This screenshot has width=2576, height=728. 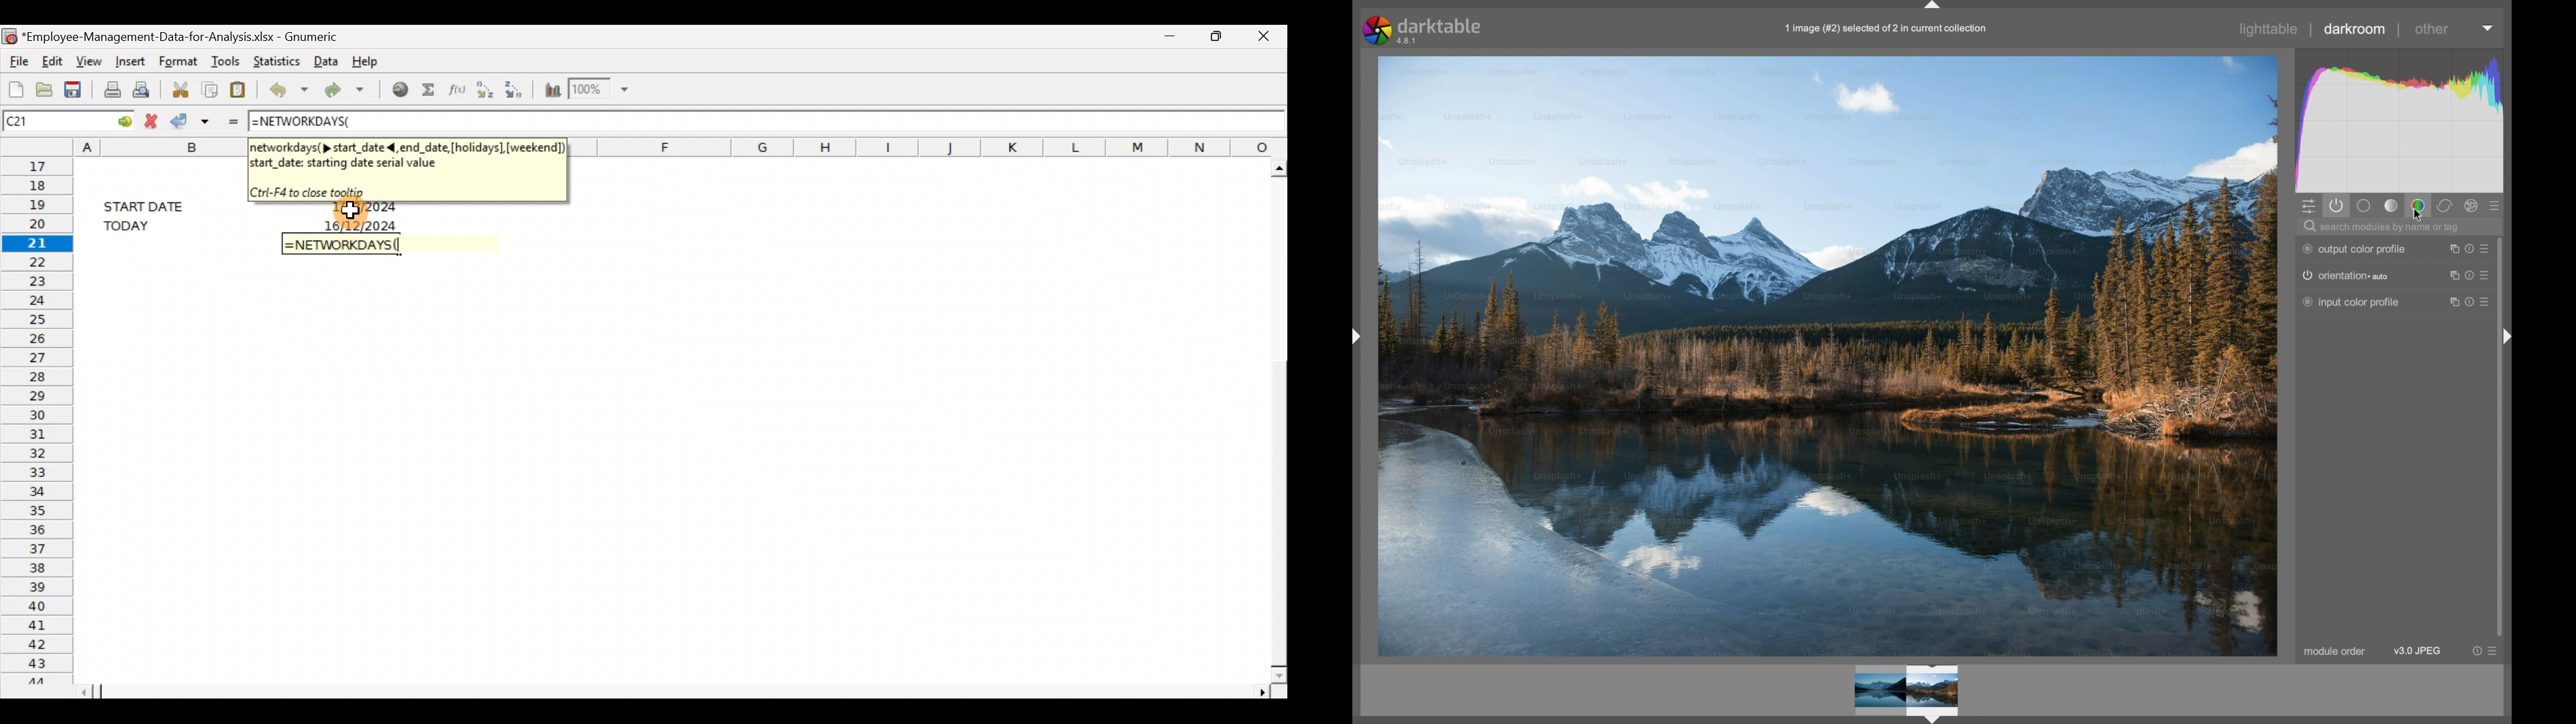 What do you see at coordinates (43, 120) in the screenshot?
I see `Cell name C21` at bounding box center [43, 120].